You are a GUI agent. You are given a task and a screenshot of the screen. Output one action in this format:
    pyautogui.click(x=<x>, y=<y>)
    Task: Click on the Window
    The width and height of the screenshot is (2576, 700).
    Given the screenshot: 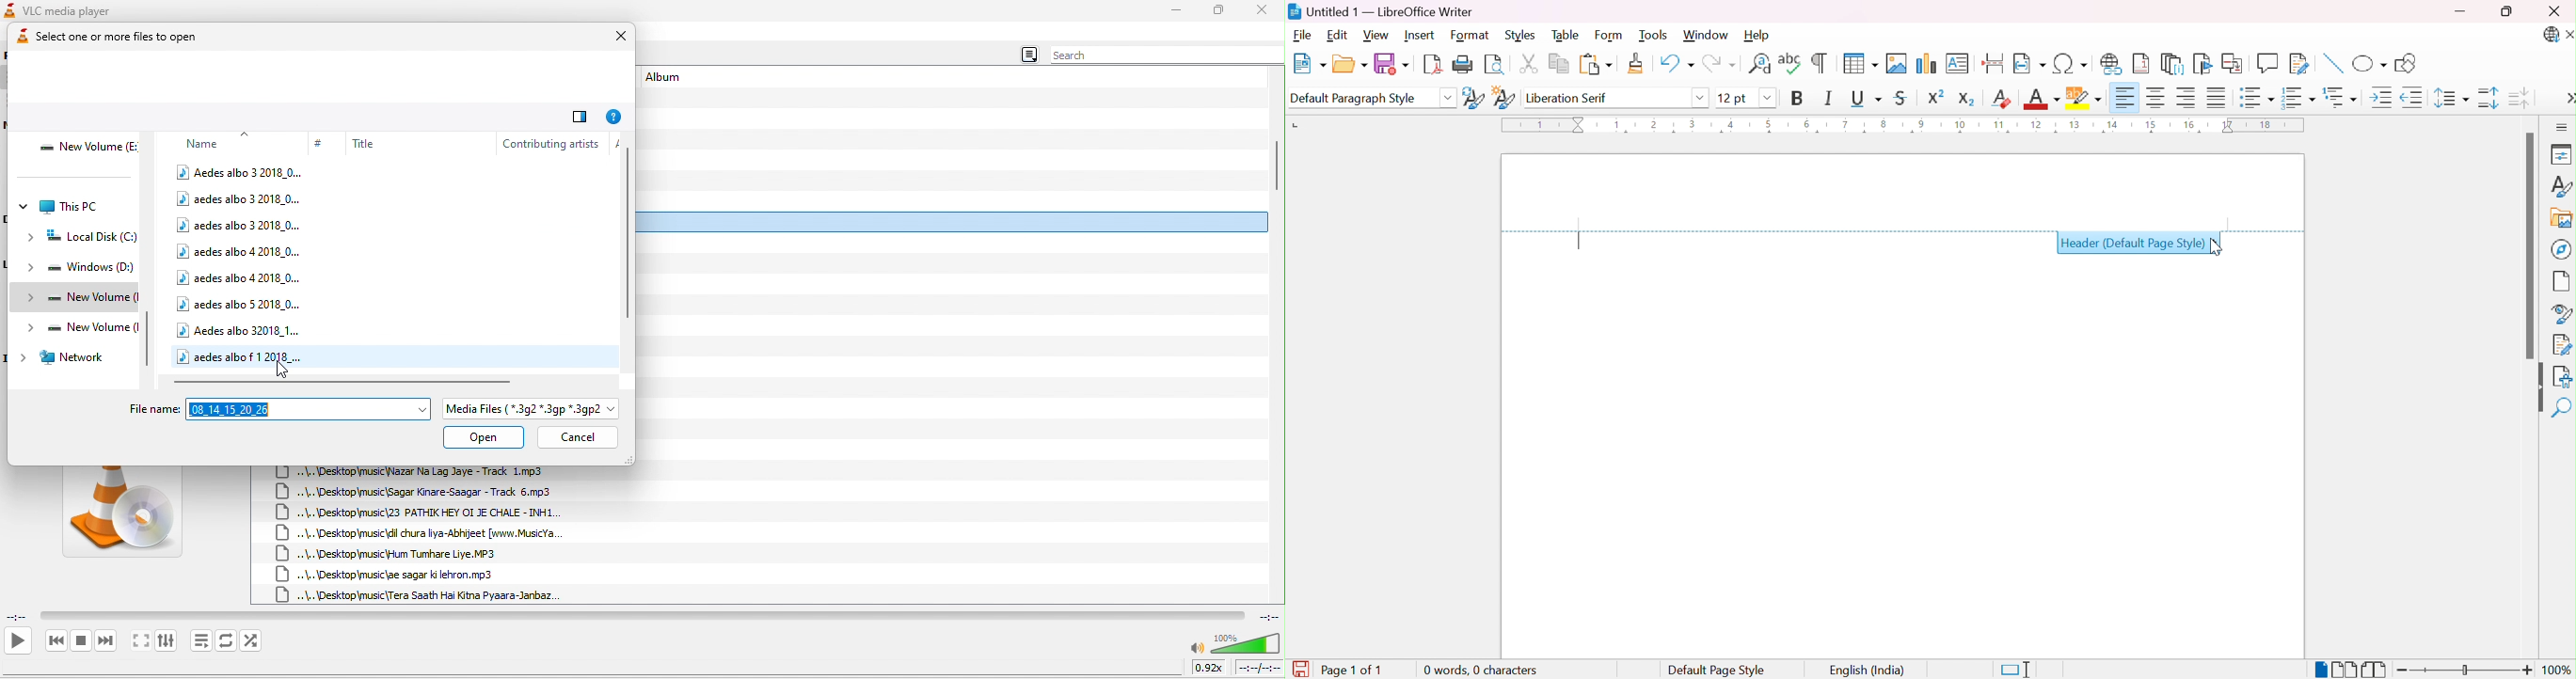 What is the action you would take?
    pyautogui.click(x=1707, y=35)
    